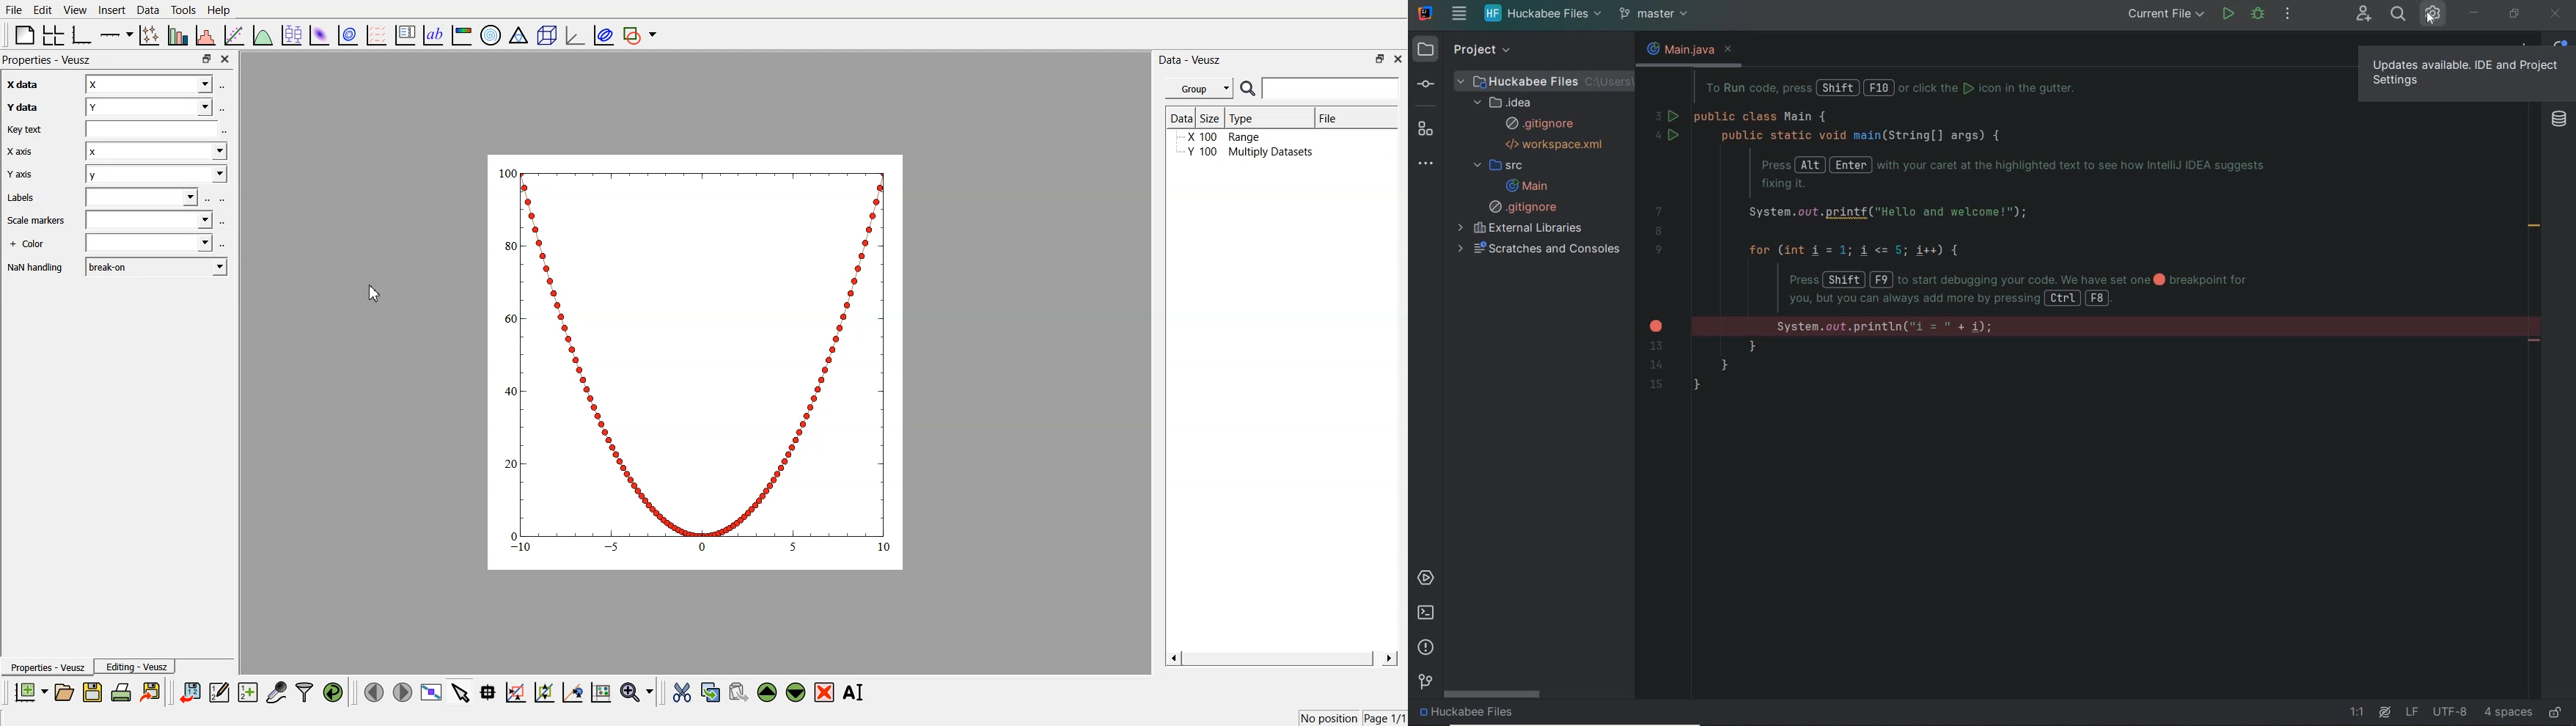  What do you see at coordinates (2287, 15) in the screenshot?
I see `more actions` at bounding box center [2287, 15].